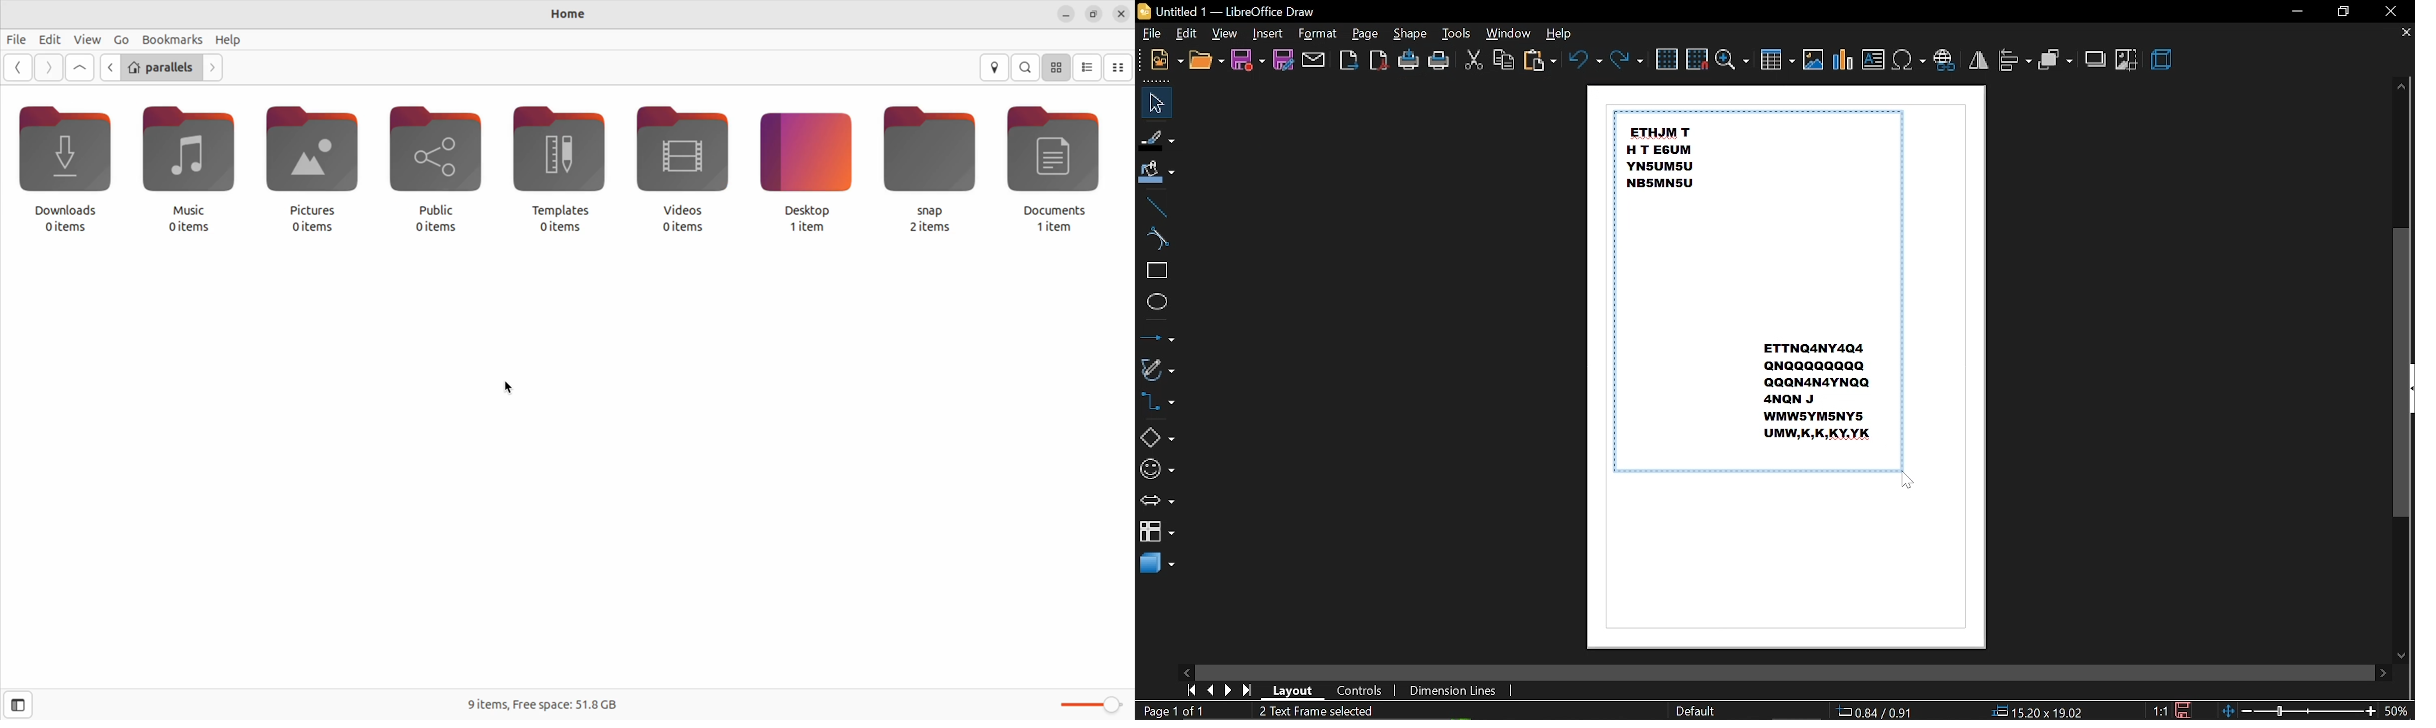  Describe the element at coordinates (1248, 61) in the screenshot. I see `save ` at that location.